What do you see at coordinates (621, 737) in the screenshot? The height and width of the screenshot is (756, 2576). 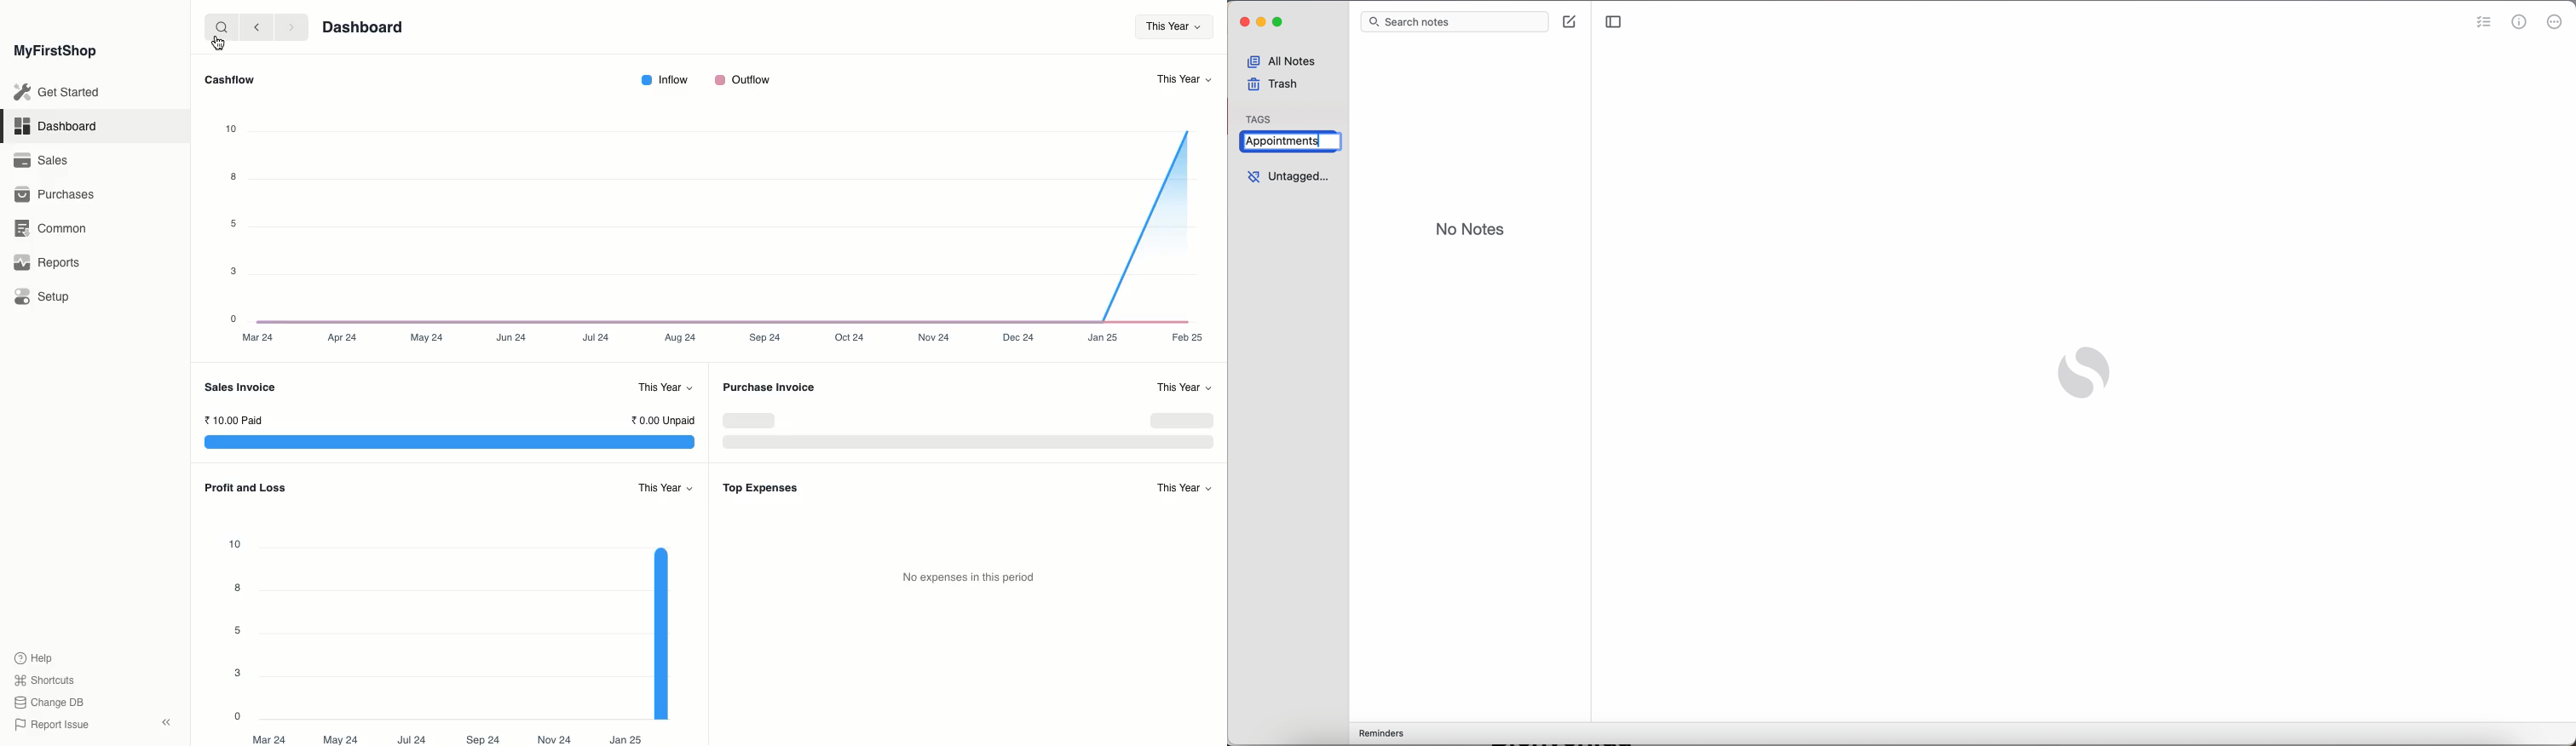 I see `Jan 25` at bounding box center [621, 737].